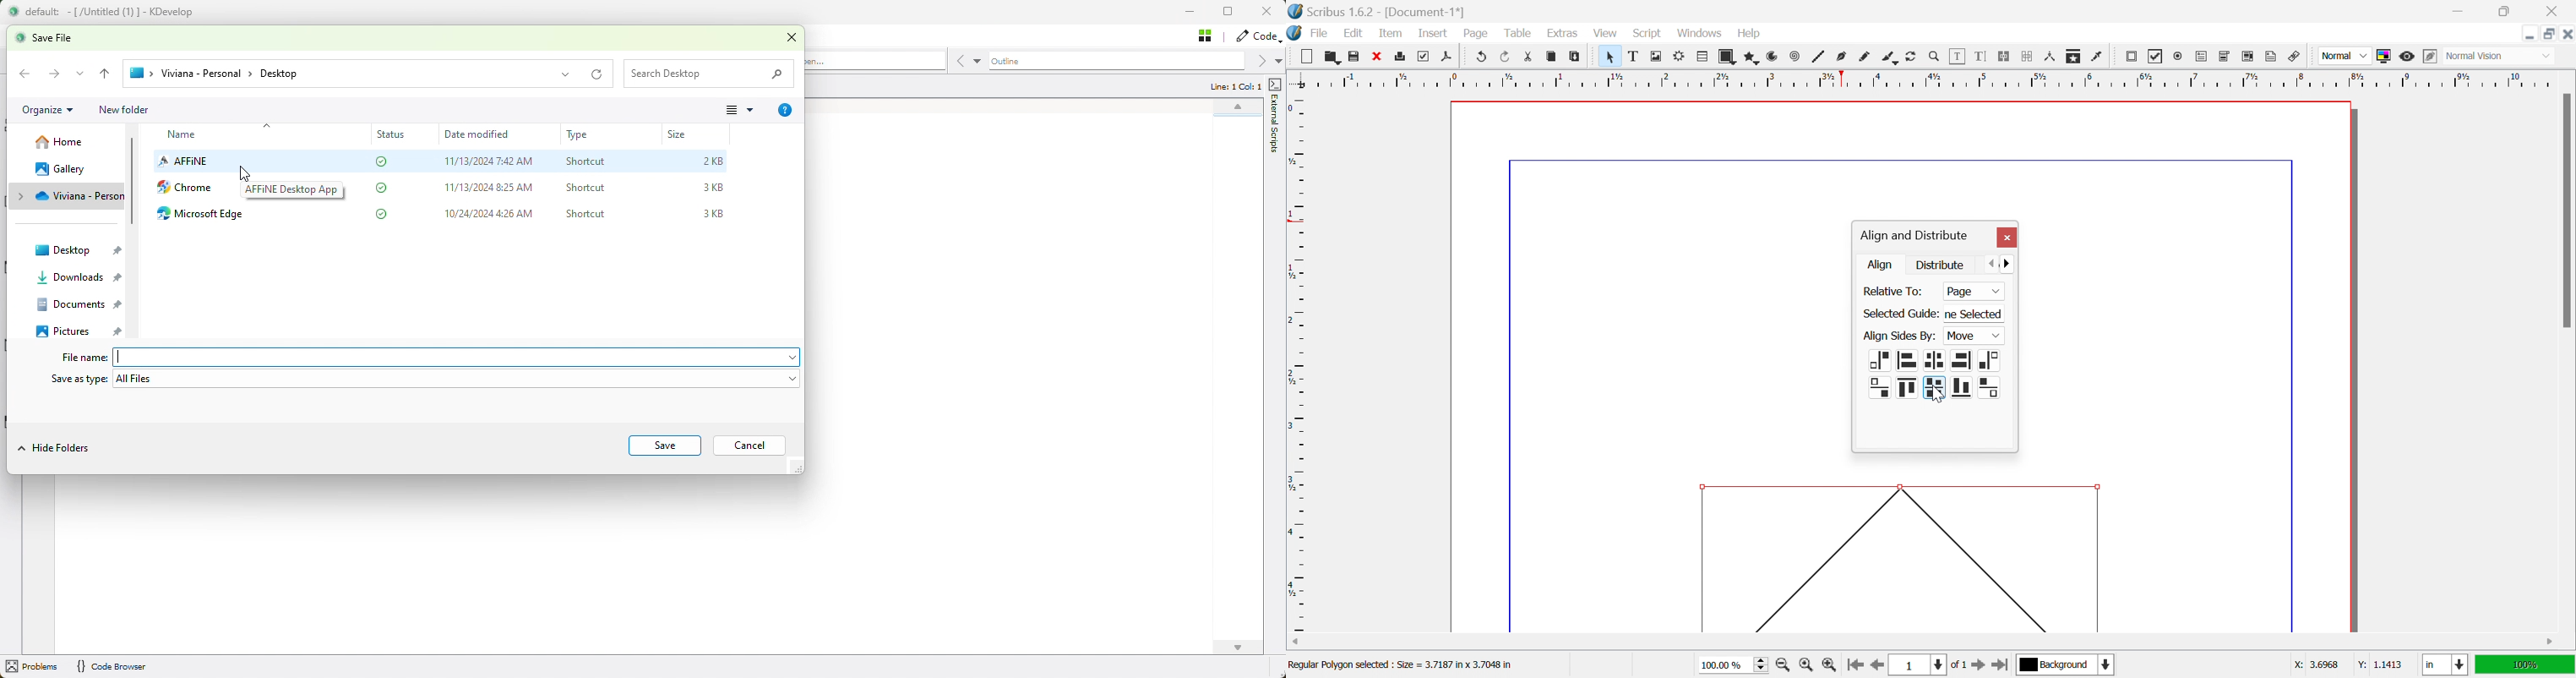 Image resolution: width=2576 pixels, height=700 pixels. What do you see at coordinates (1922, 79) in the screenshot?
I see `Ruler` at bounding box center [1922, 79].